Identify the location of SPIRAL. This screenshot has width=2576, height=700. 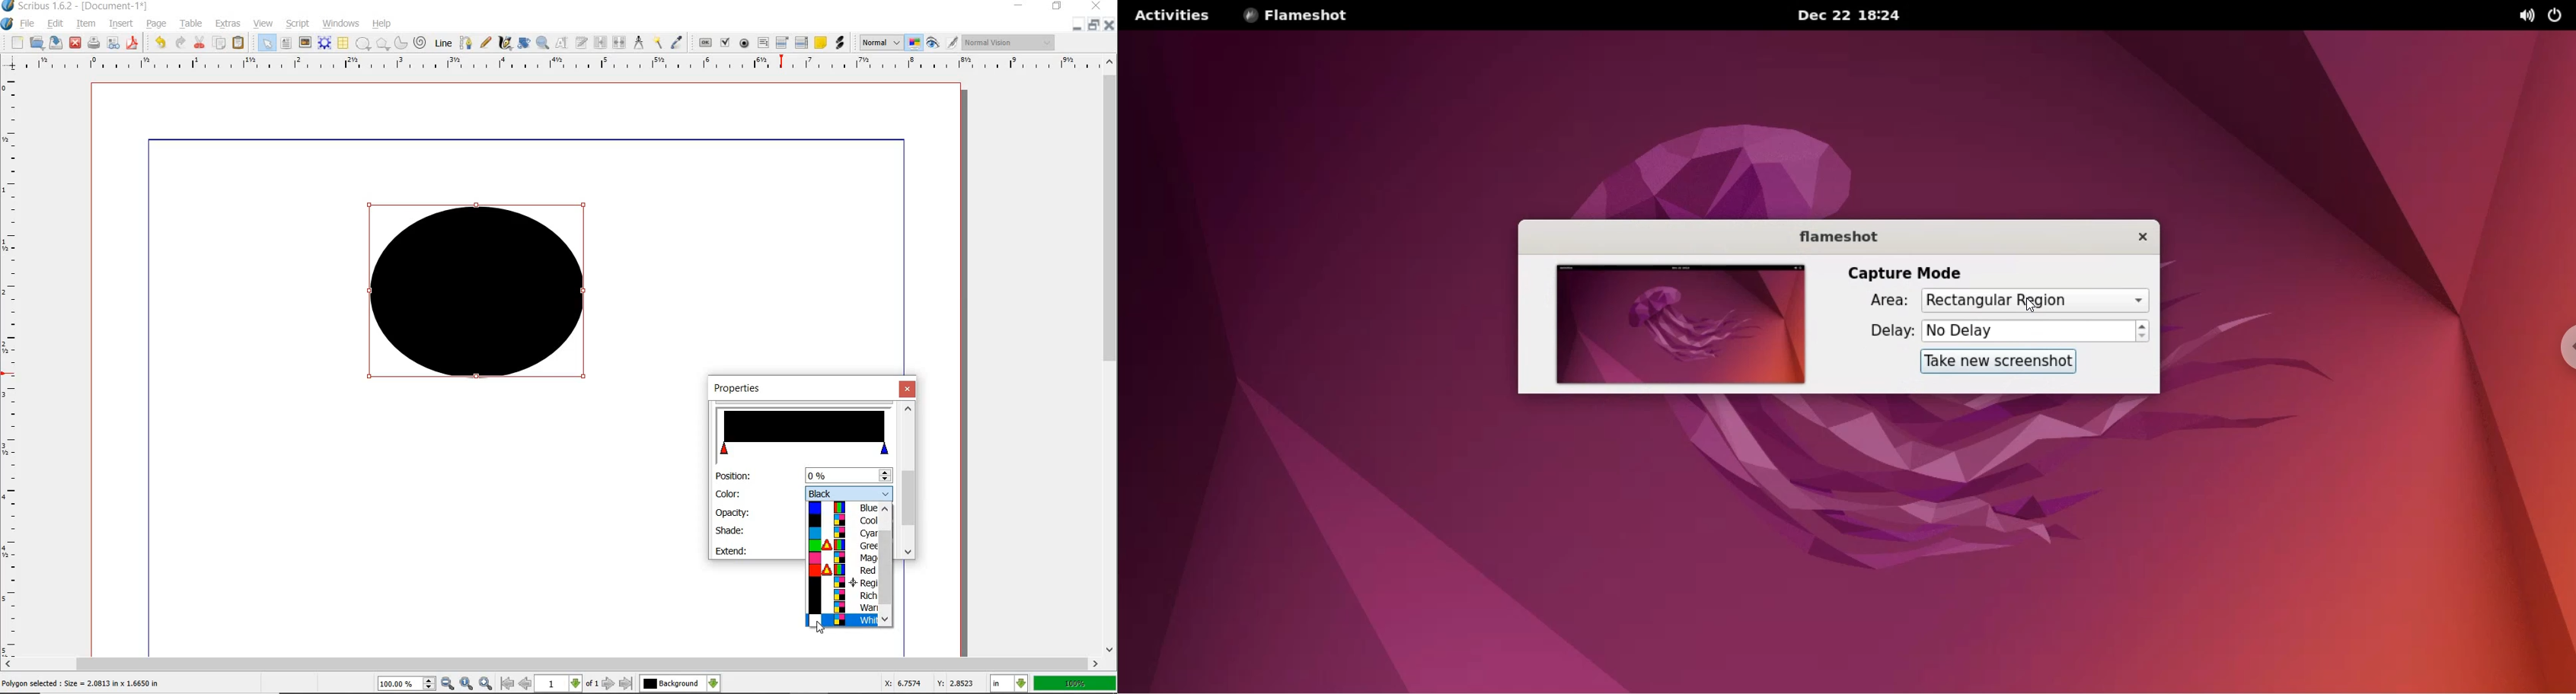
(419, 43).